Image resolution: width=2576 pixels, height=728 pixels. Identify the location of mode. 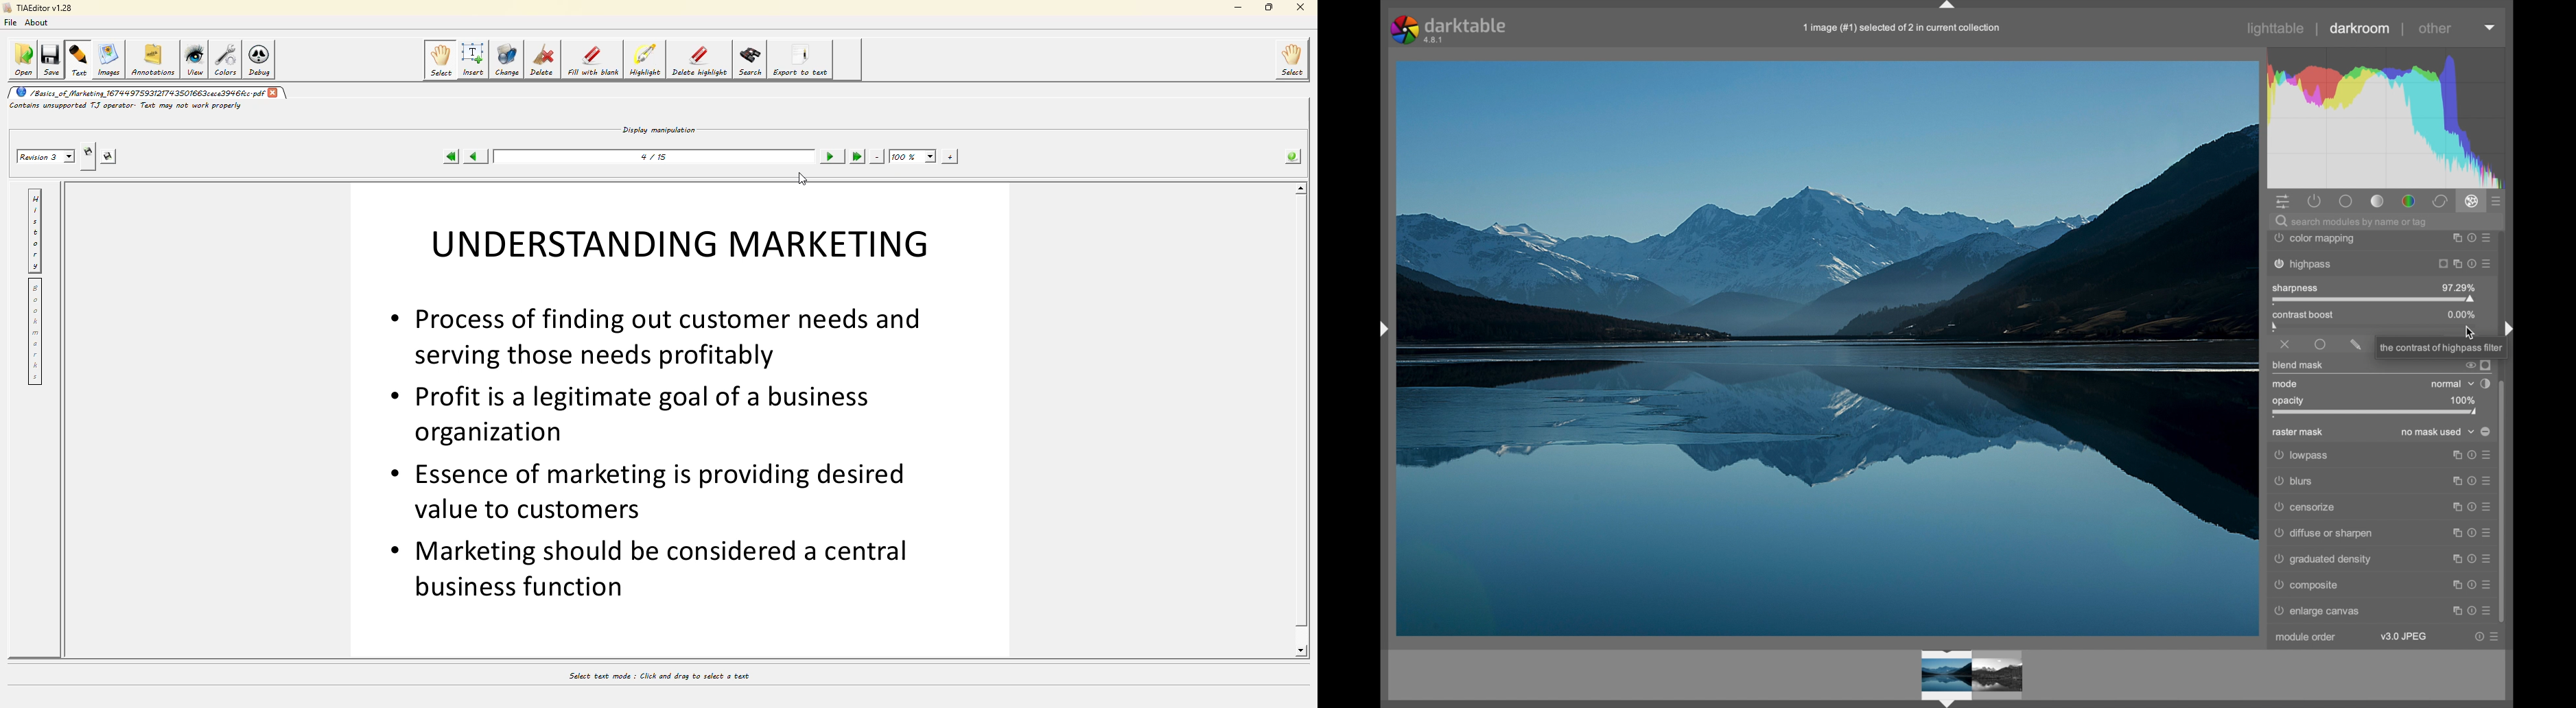
(2286, 384).